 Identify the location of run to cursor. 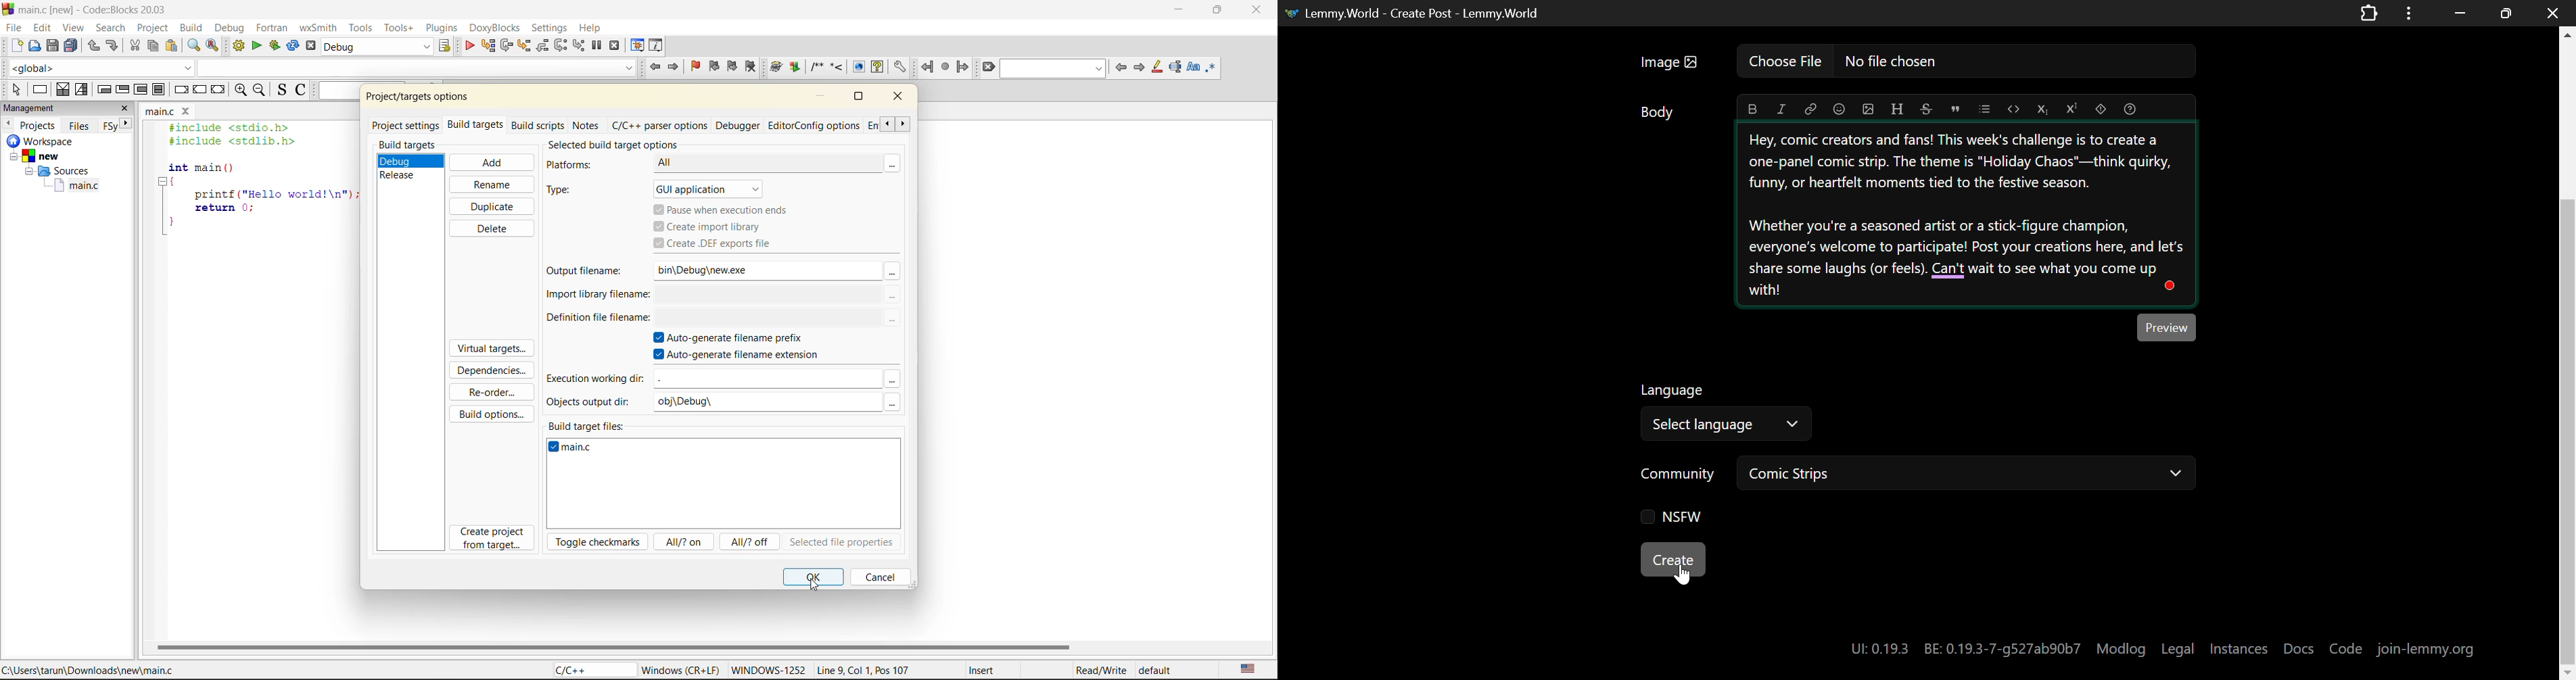
(488, 45).